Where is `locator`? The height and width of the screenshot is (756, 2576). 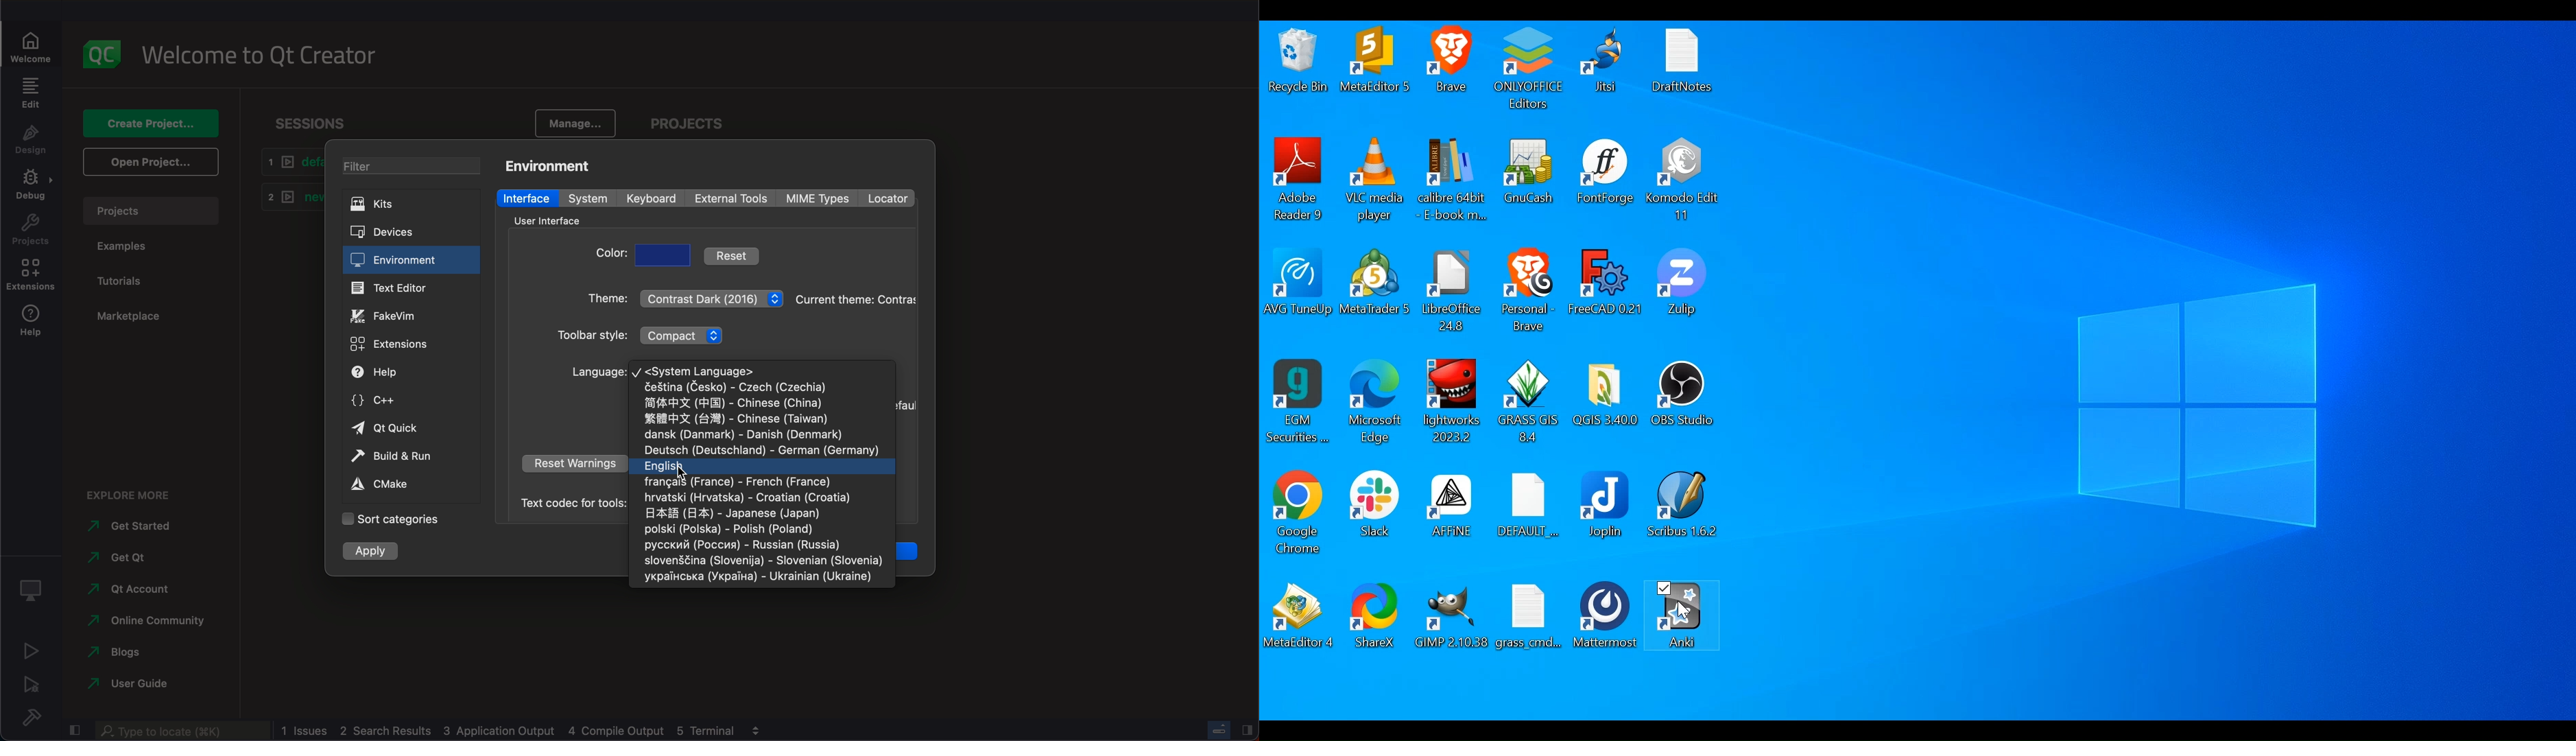 locator is located at coordinates (889, 198).